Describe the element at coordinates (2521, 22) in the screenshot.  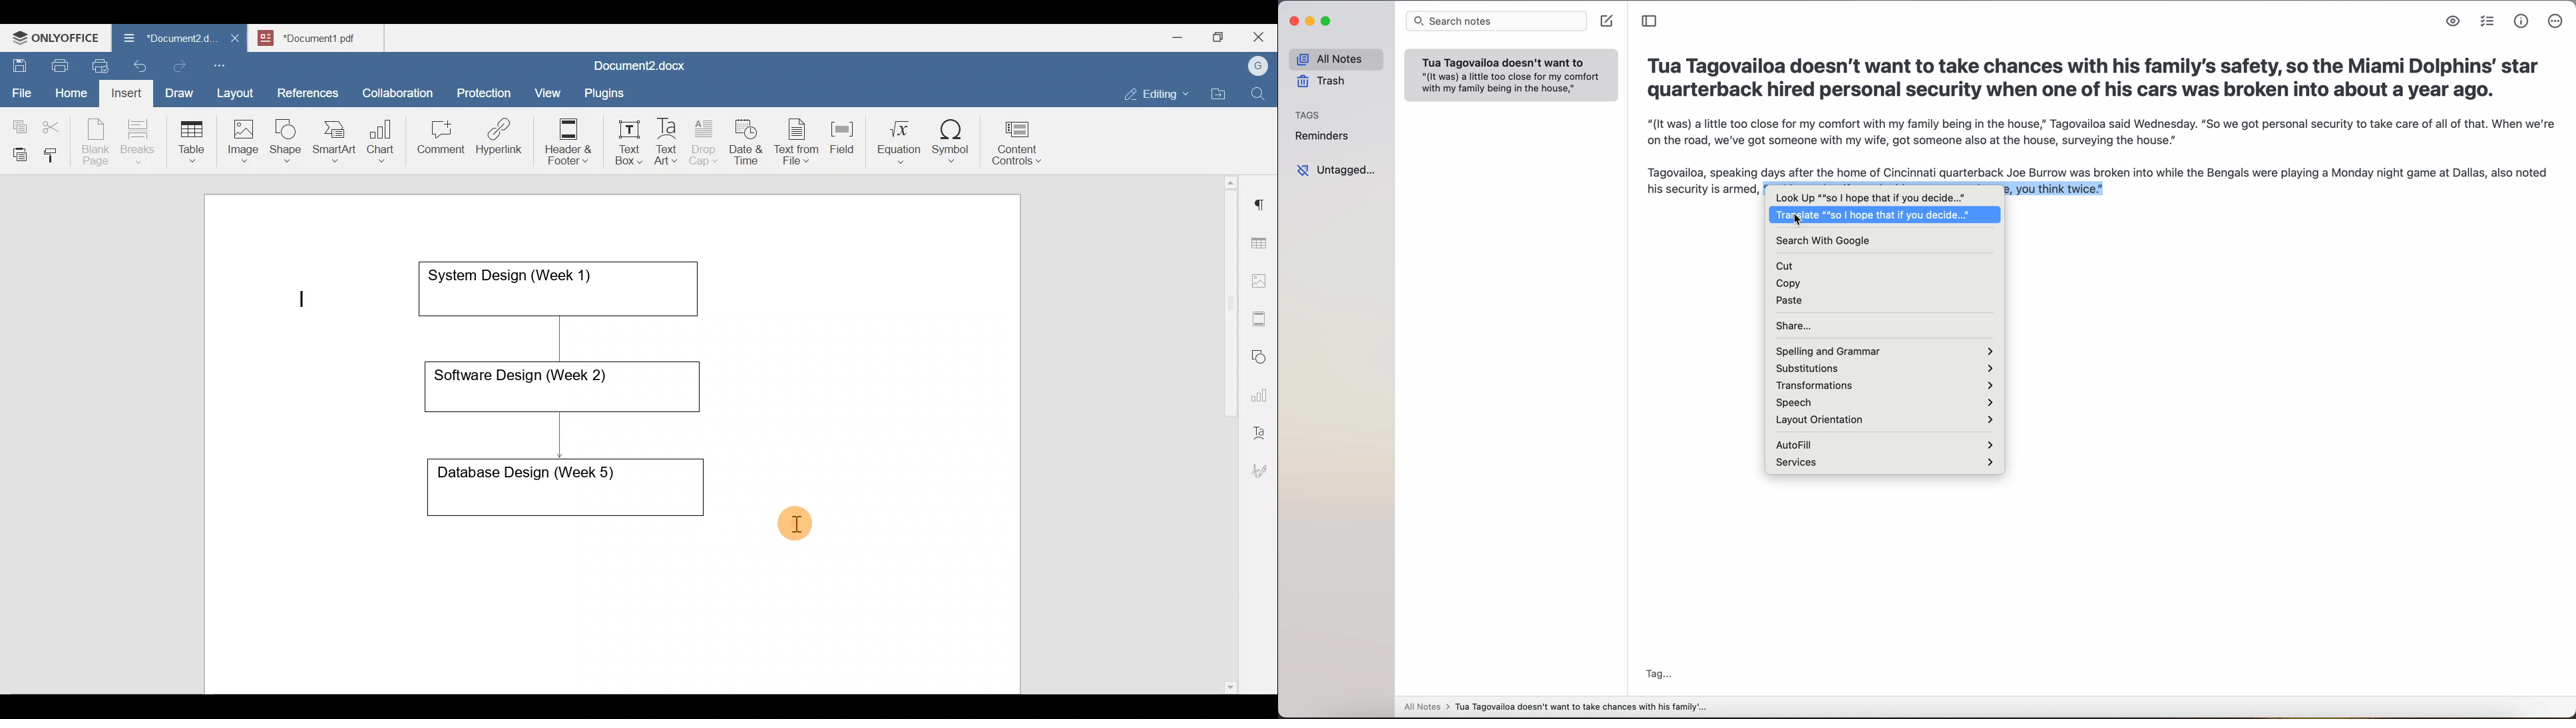
I see `metrics` at that location.